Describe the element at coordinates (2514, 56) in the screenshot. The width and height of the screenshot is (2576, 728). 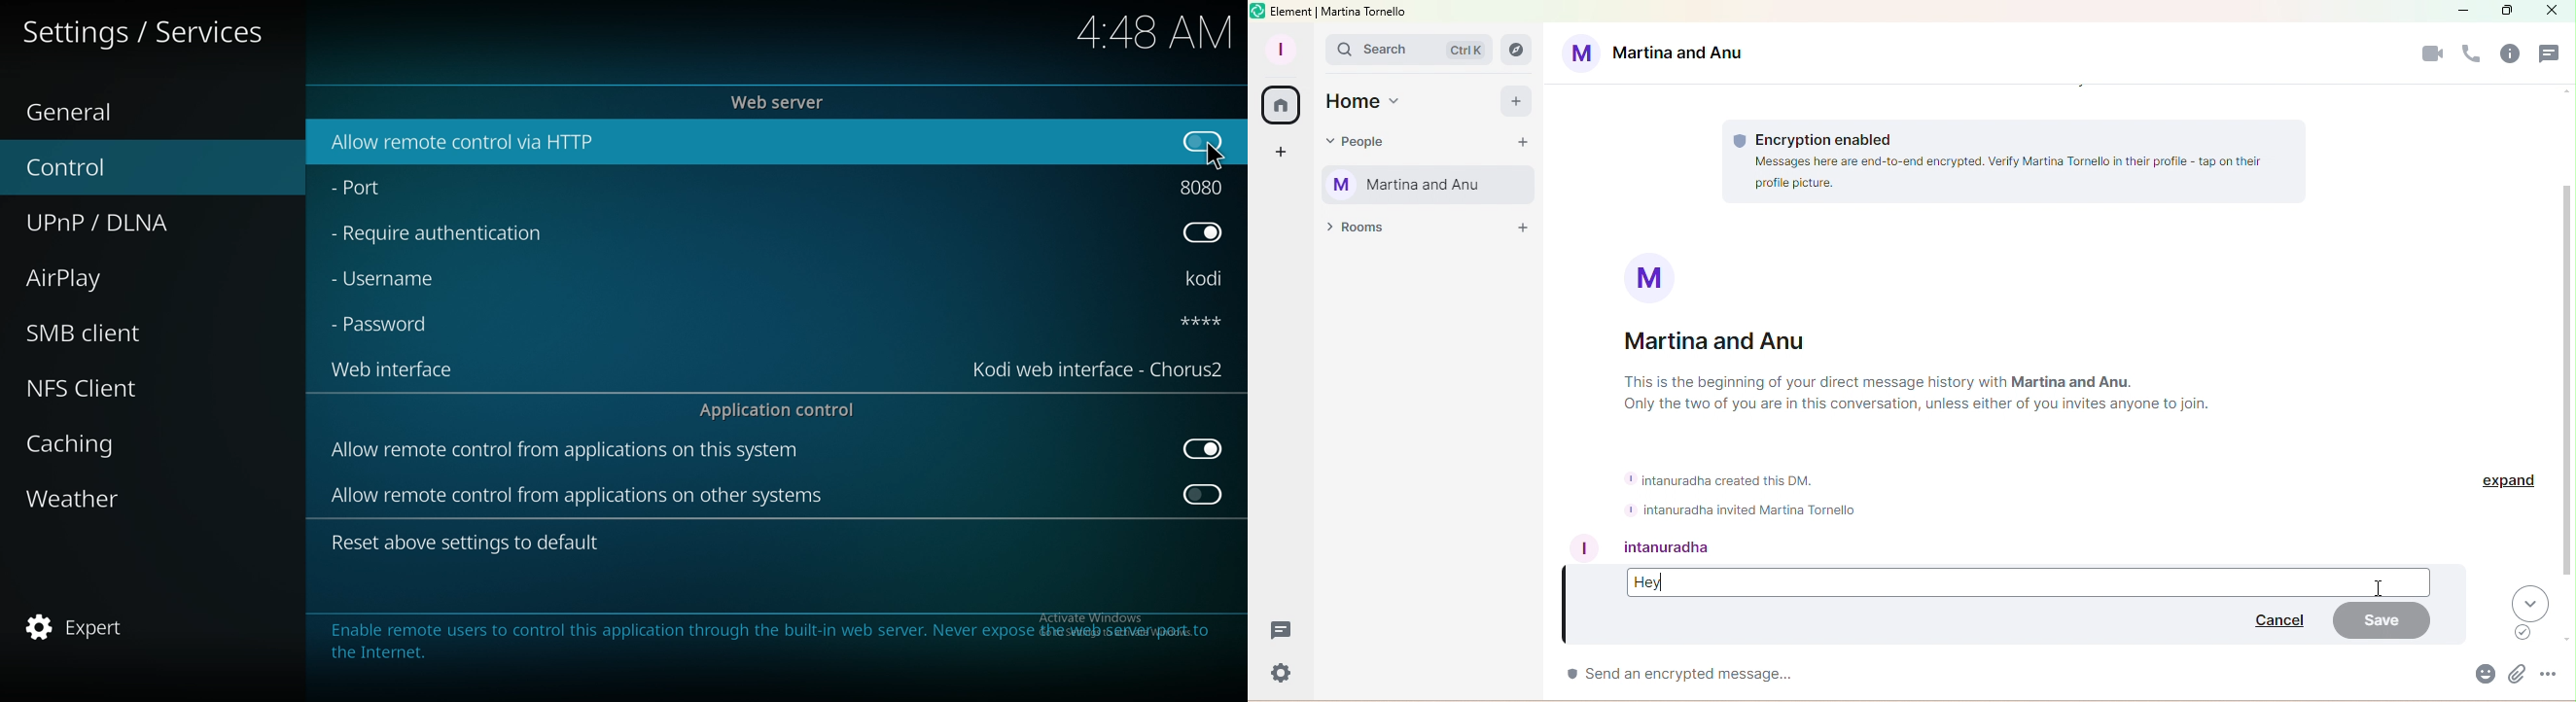
I see `Rooms info` at that location.